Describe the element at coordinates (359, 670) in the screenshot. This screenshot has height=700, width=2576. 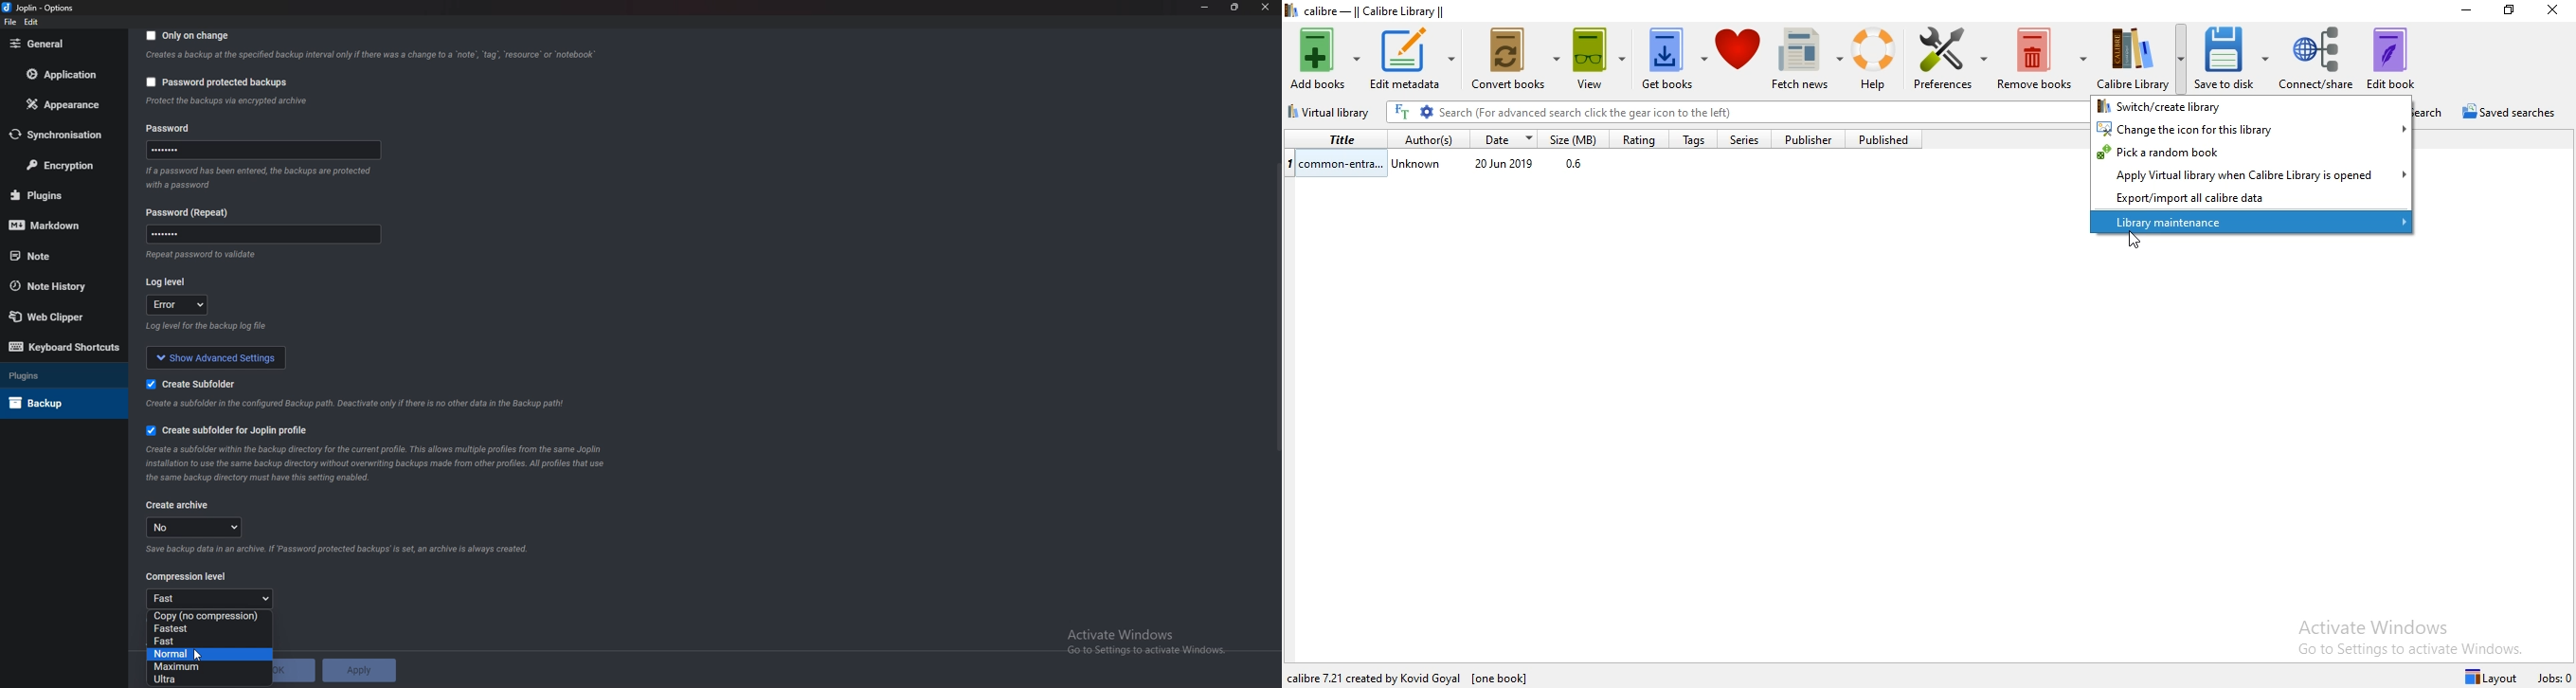
I see `Apply` at that location.